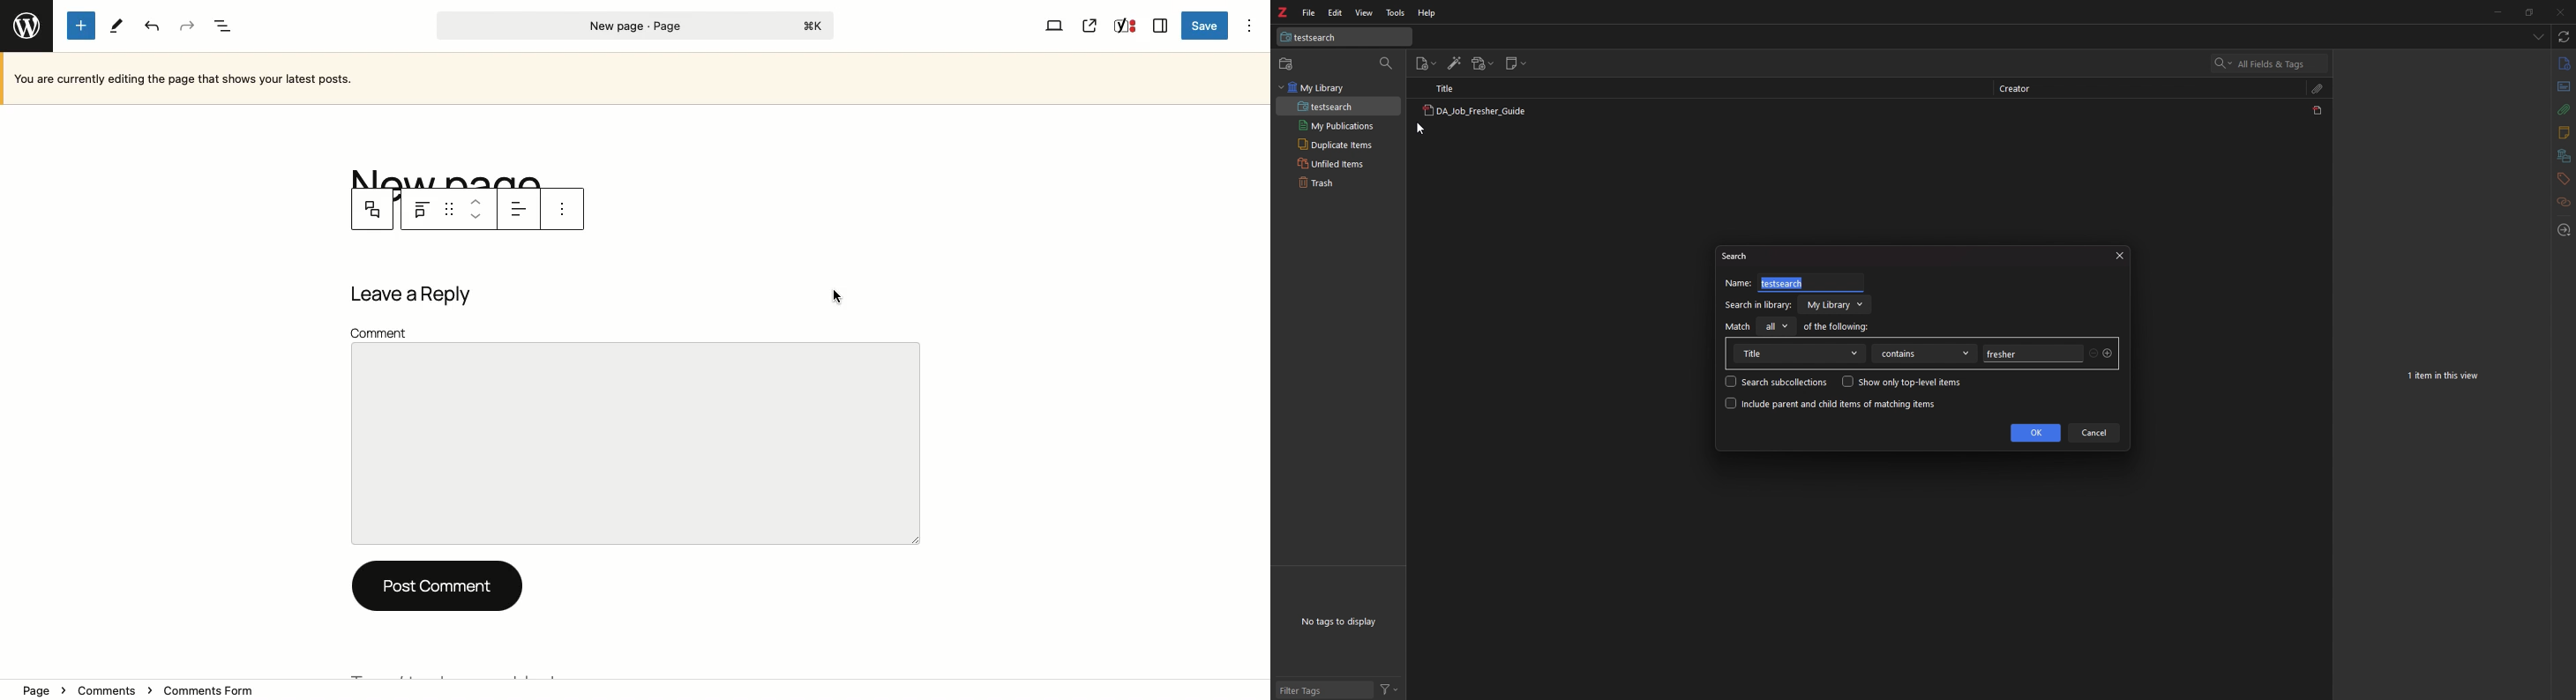 This screenshot has height=700, width=2576. I want to click on attachment, so click(2318, 88).